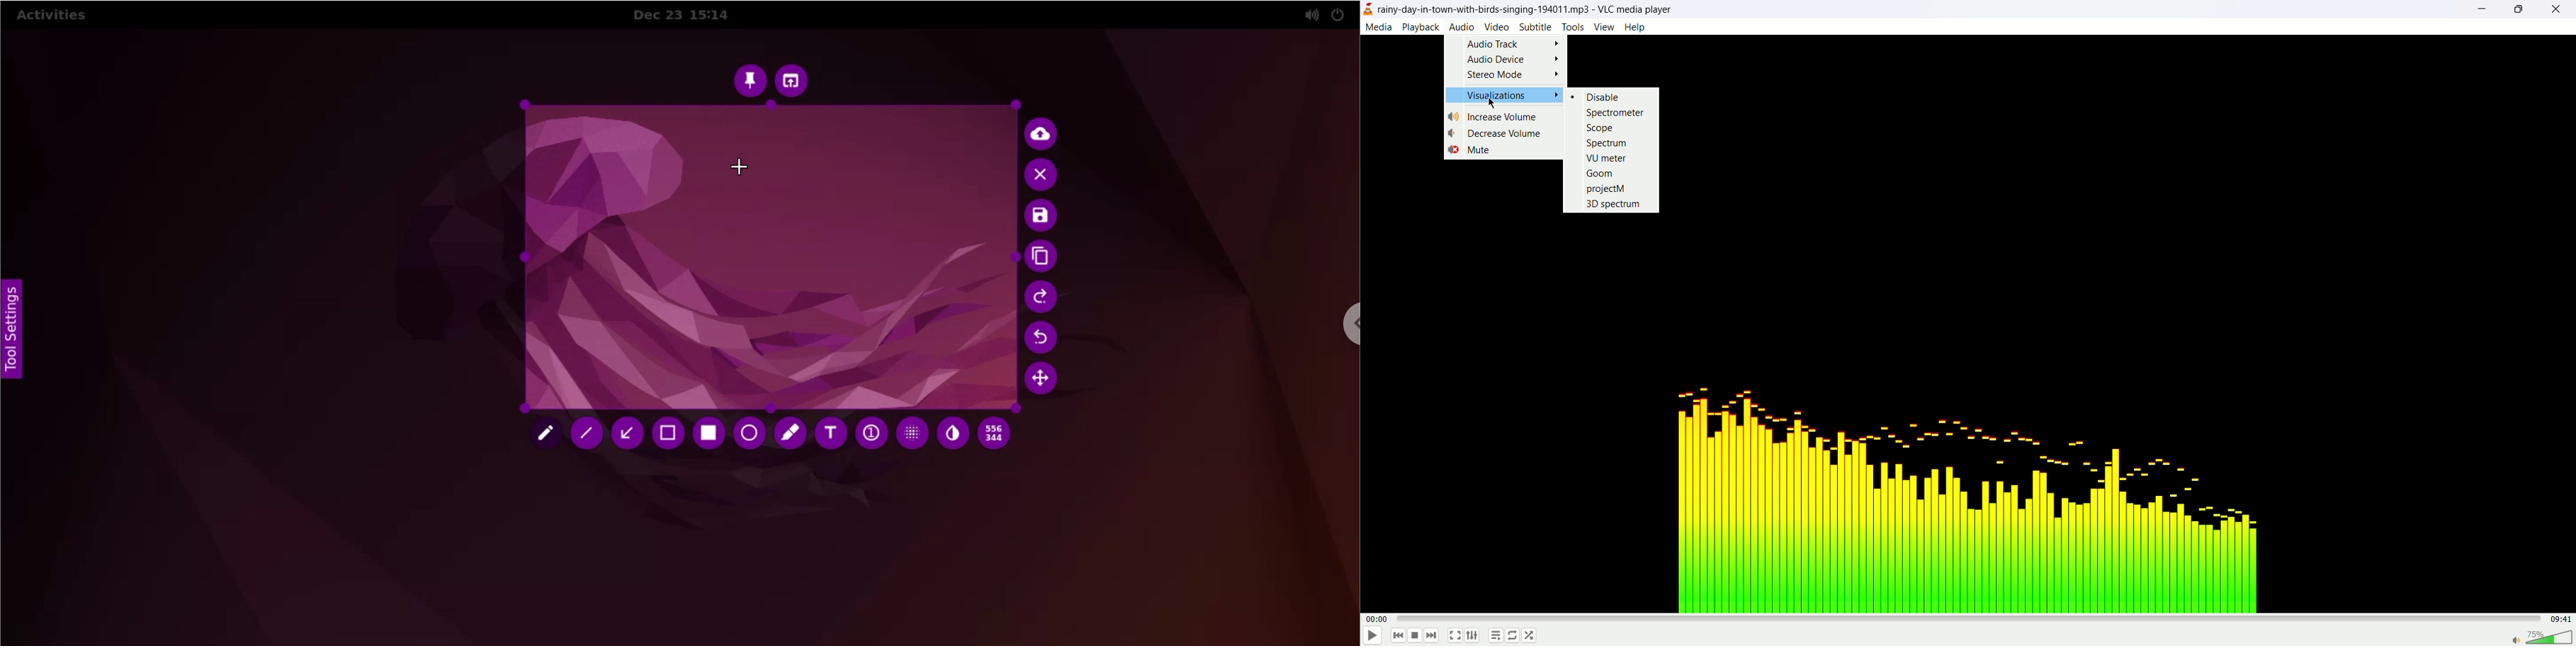  Describe the element at coordinates (1397, 635) in the screenshot. I see `previous` at that location.